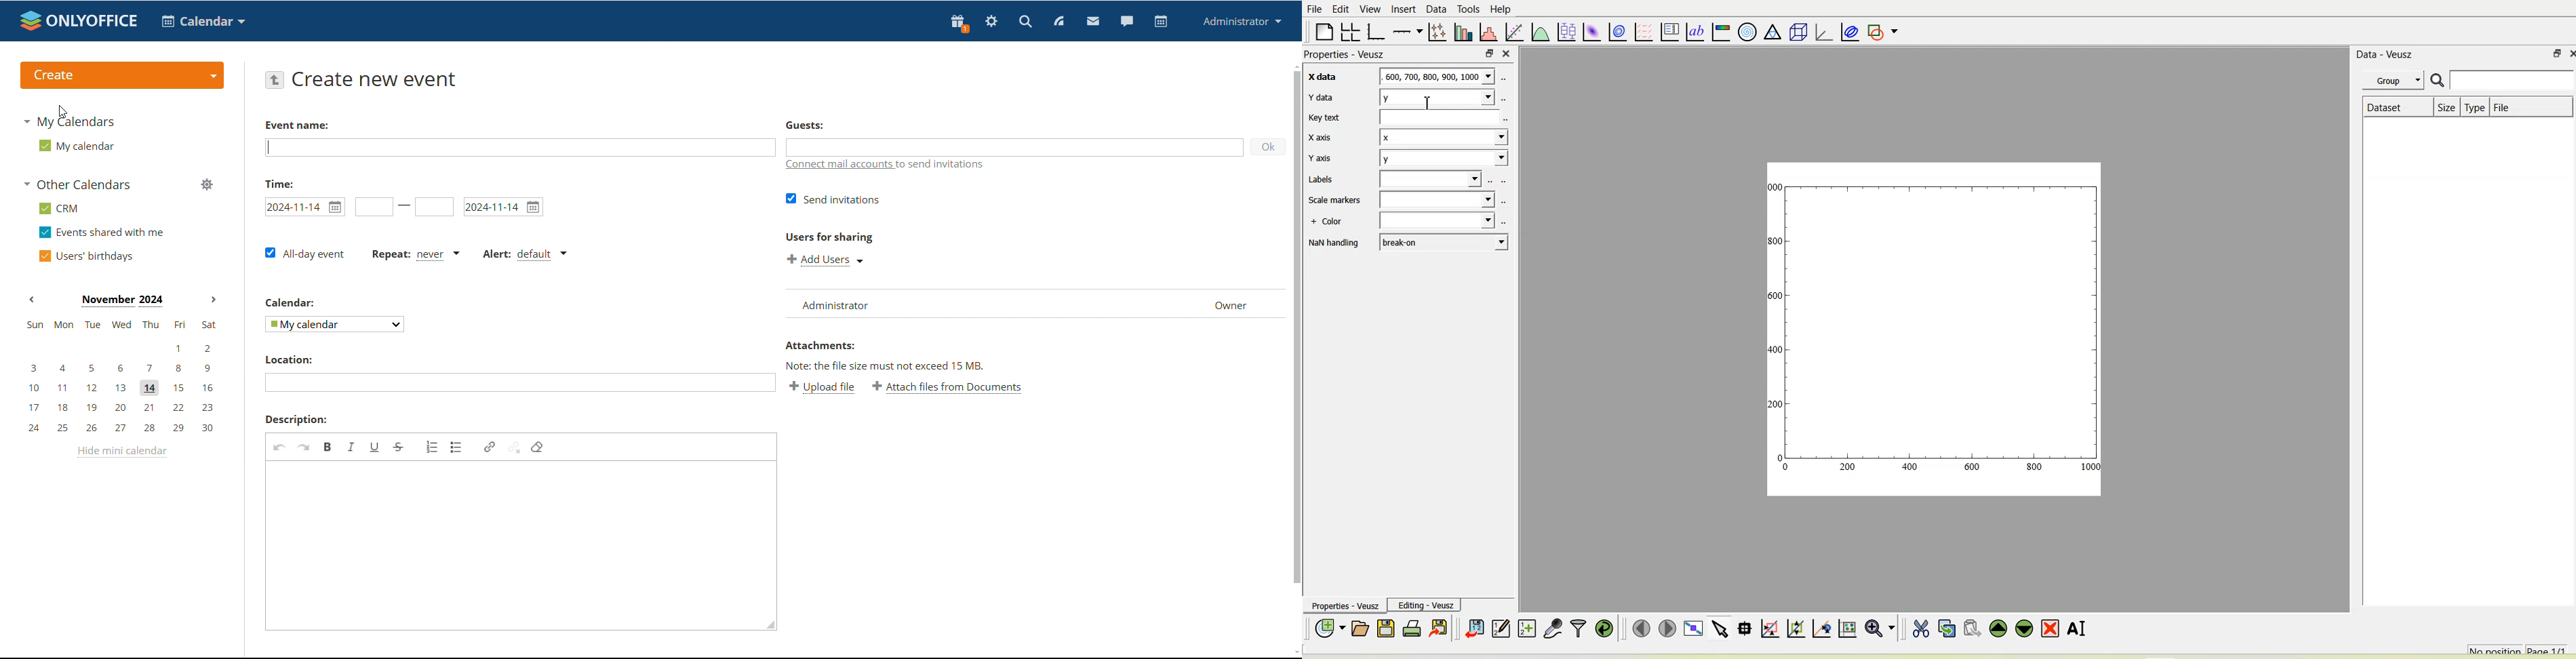 Image resolution: width=2576 pixels, height=672 pixels. I want to click on Import data into Veusz, so click(1474, 628).